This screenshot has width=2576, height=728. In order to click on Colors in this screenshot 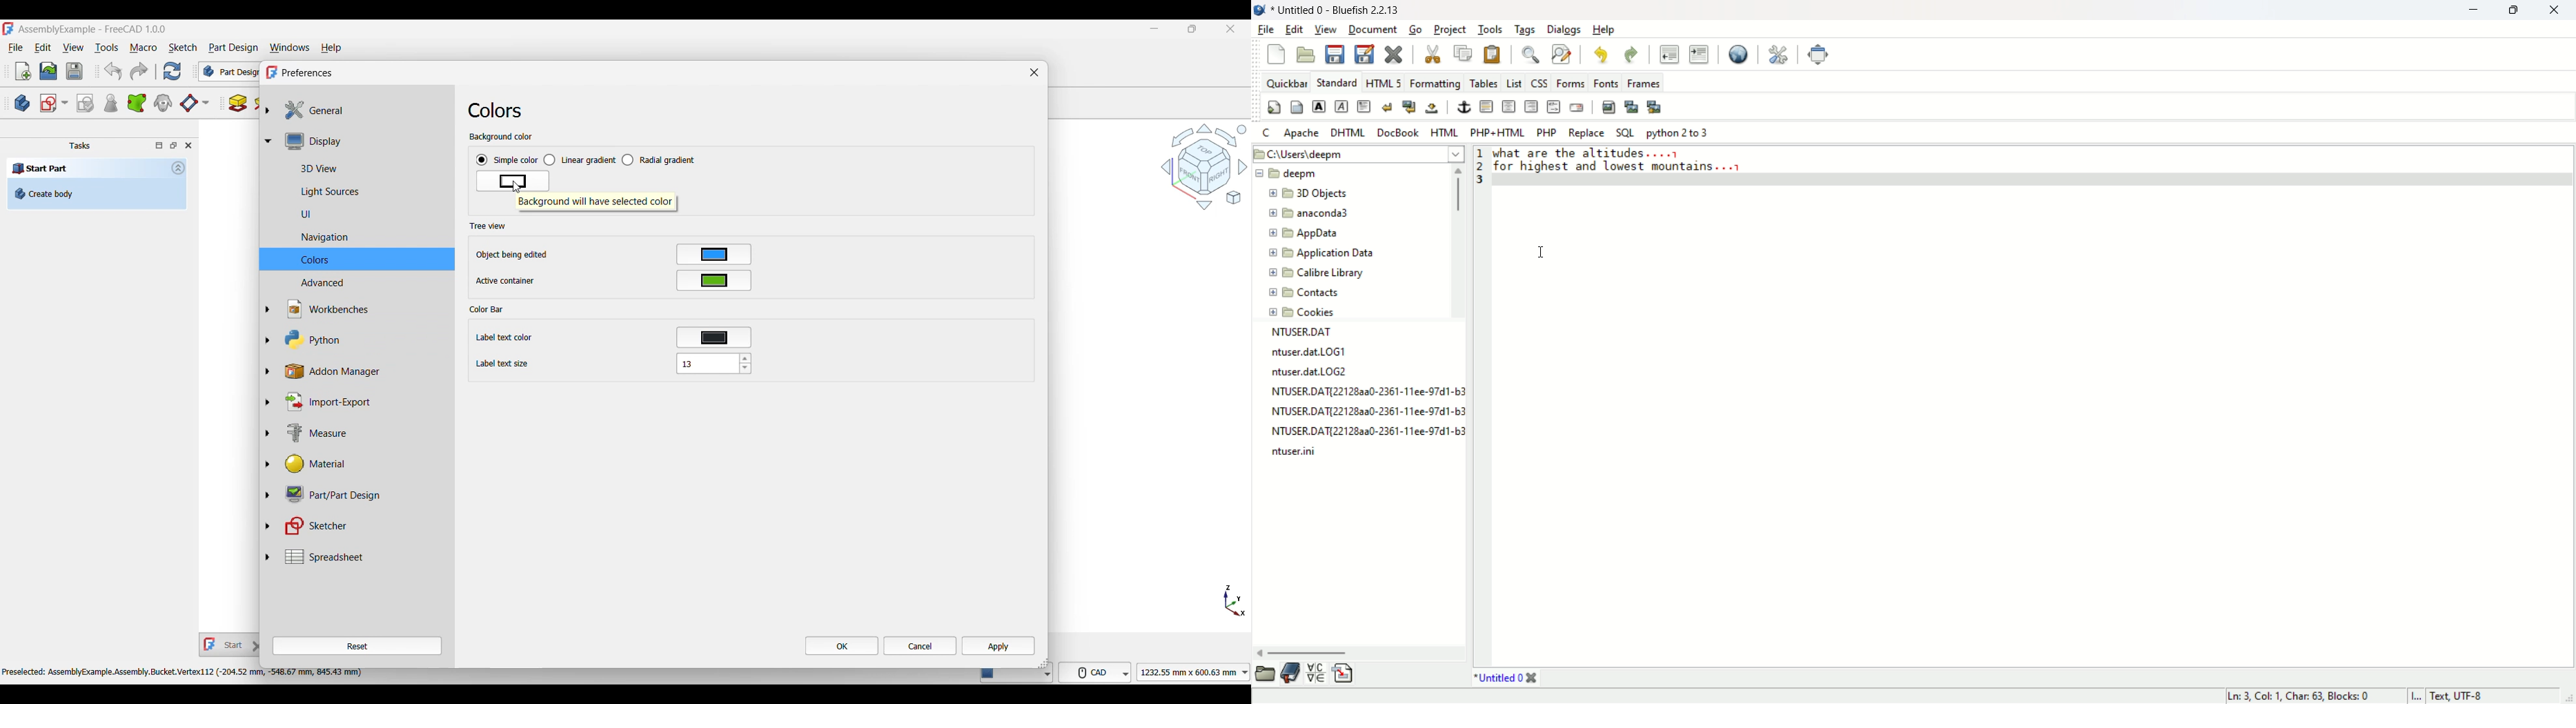, I will do `click(495, 110)`.